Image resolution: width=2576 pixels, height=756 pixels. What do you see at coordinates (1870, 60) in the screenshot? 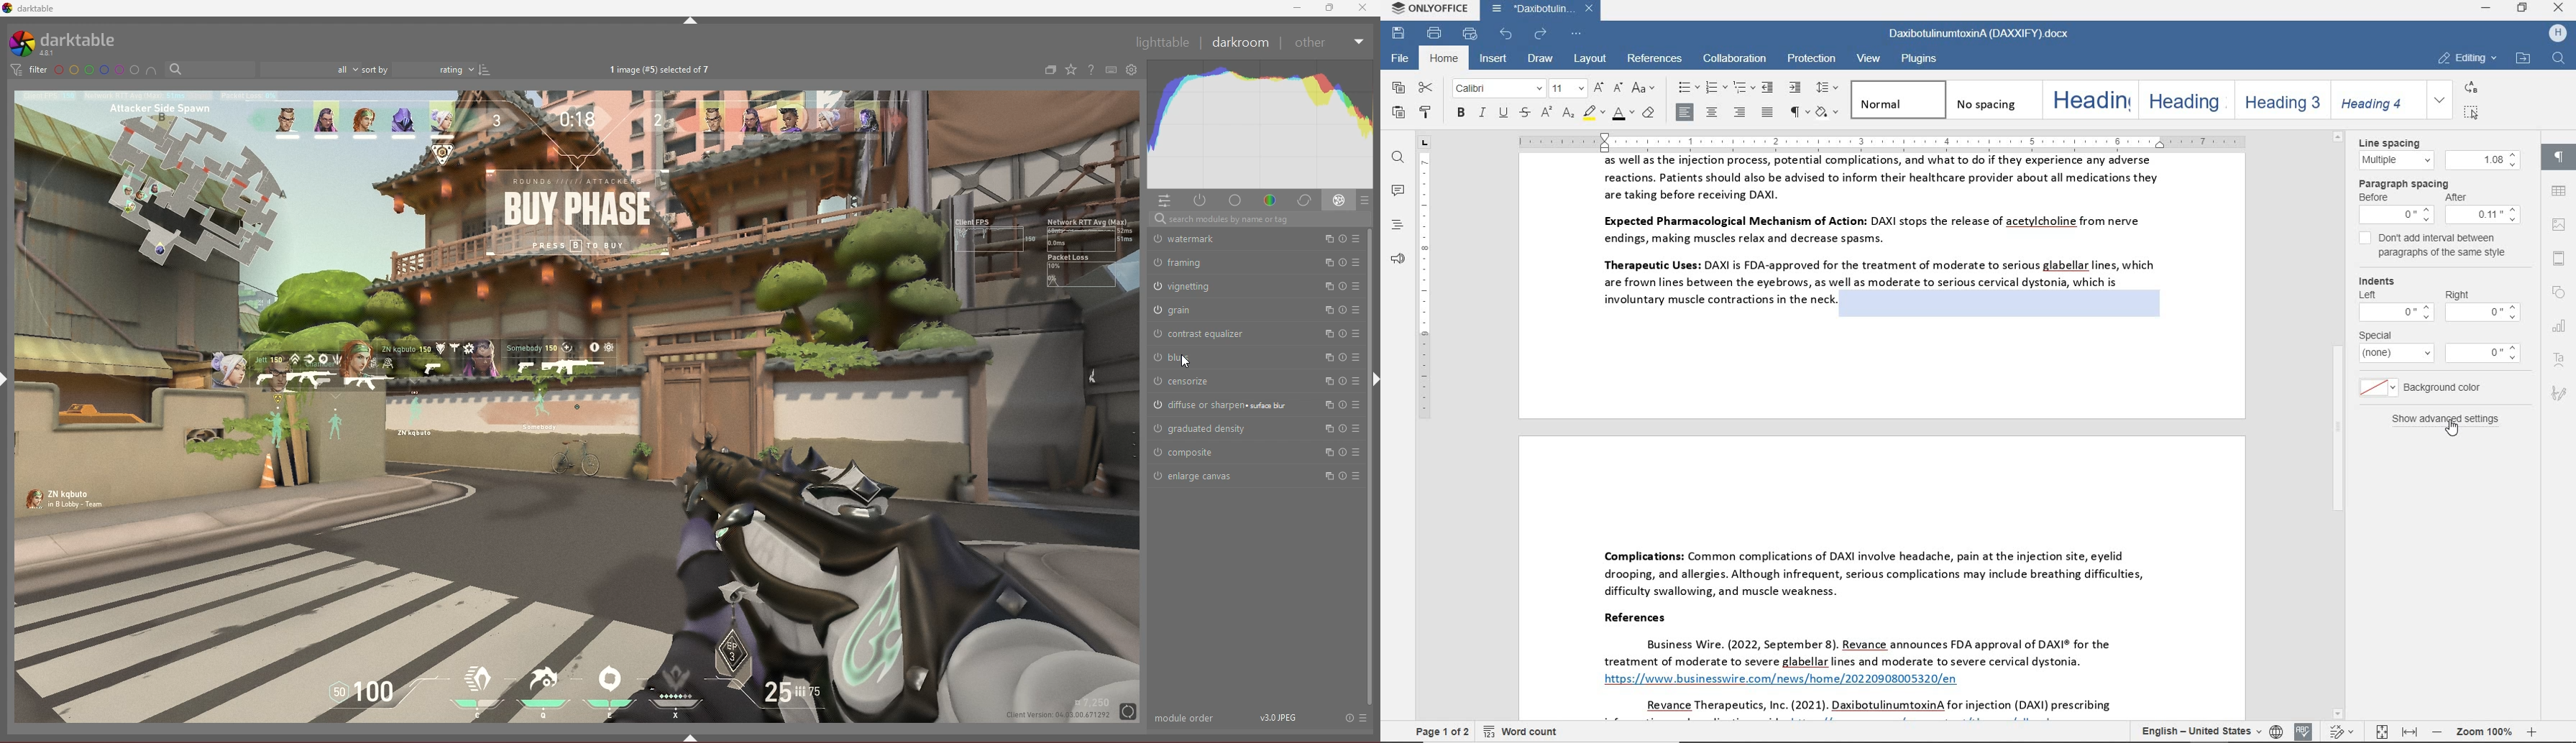
I see `view` at bounding box center [1870, 60].